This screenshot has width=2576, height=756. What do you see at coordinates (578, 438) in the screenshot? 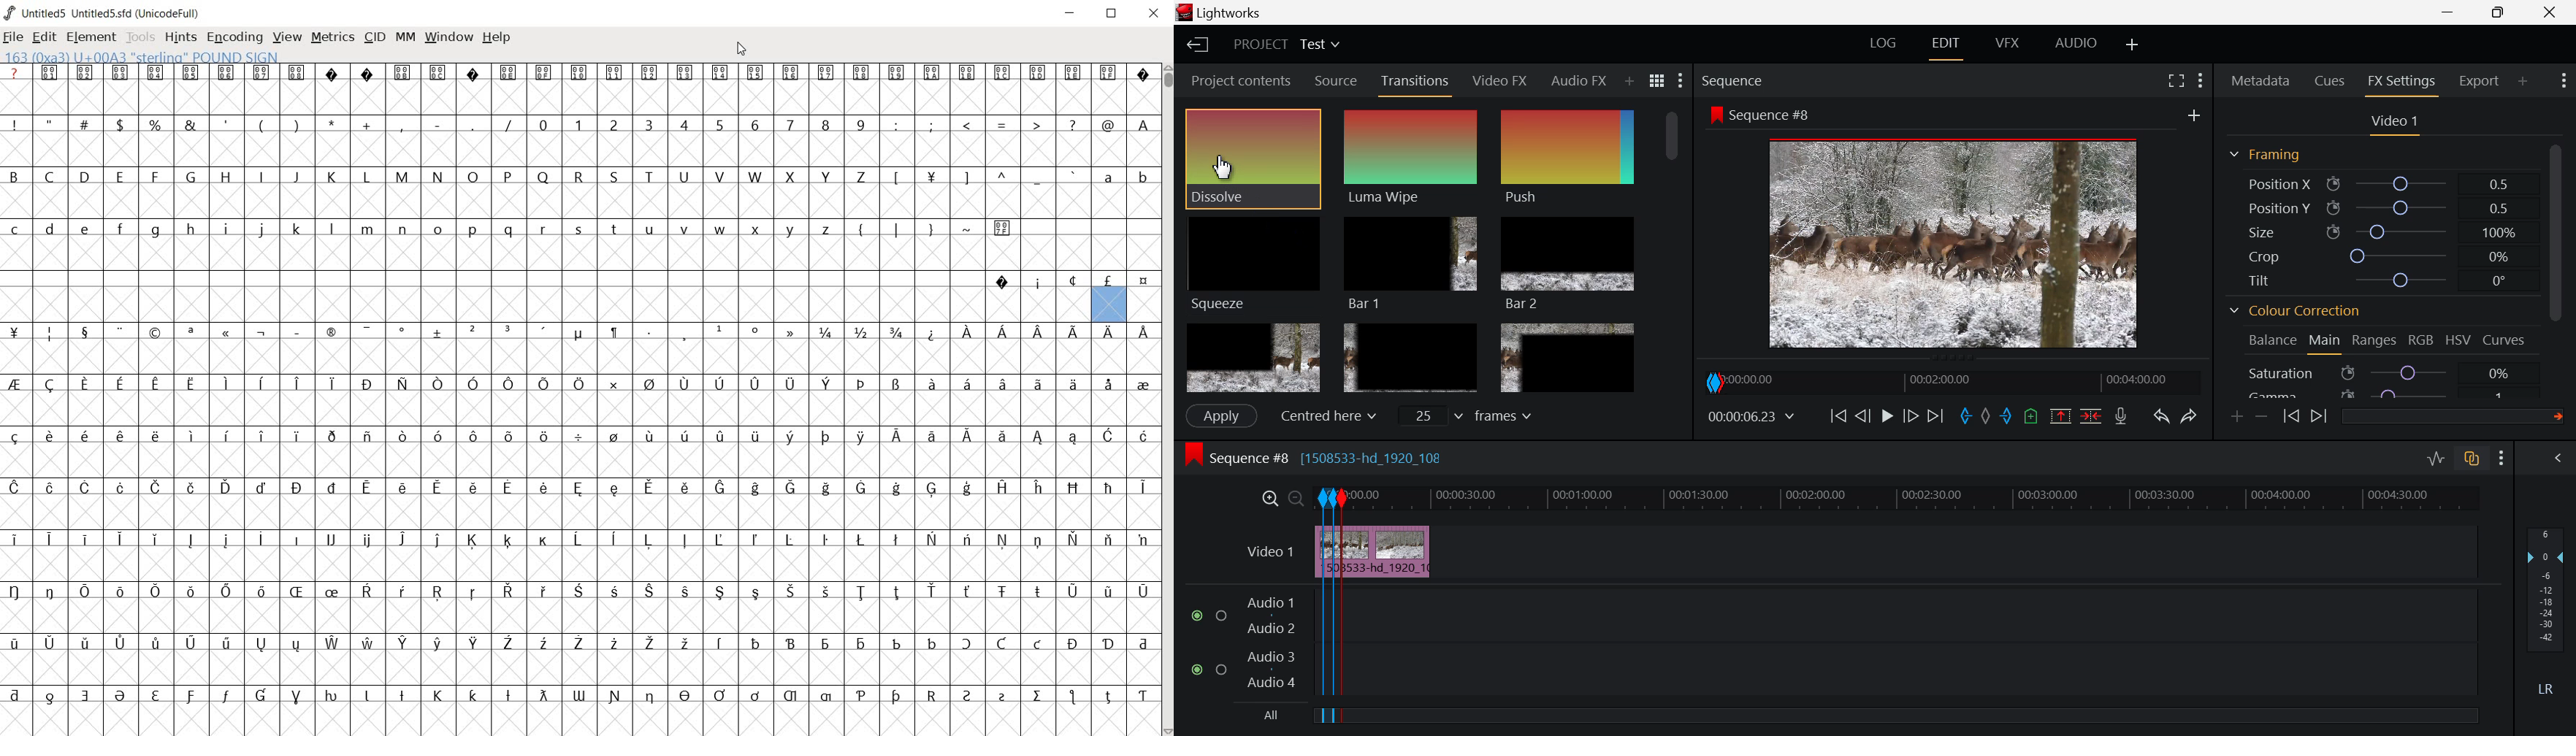
I see `Symbol` at bounding box center [578, 438].